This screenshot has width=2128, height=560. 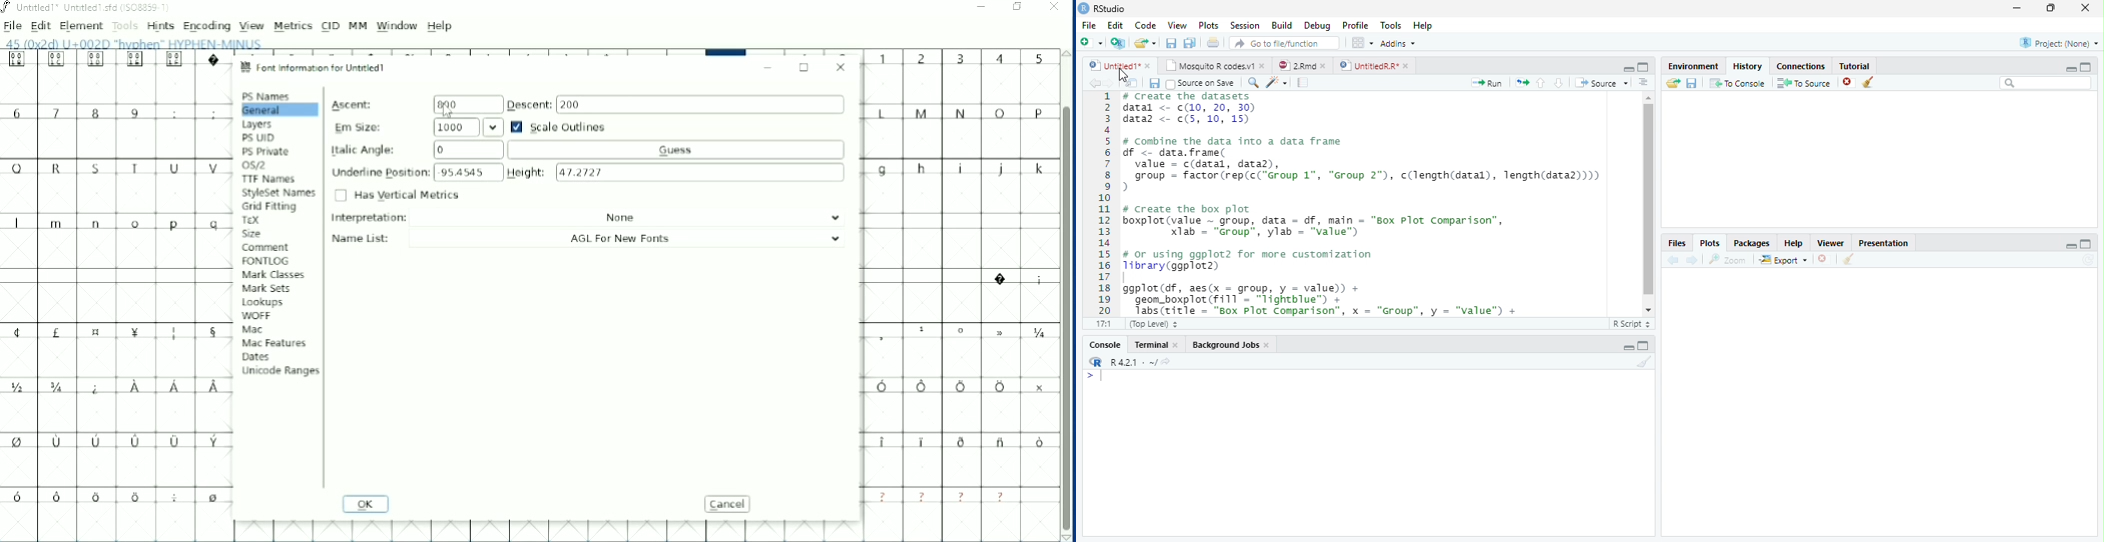 I want to click on Previous plot, so click(x=1673, y=260).